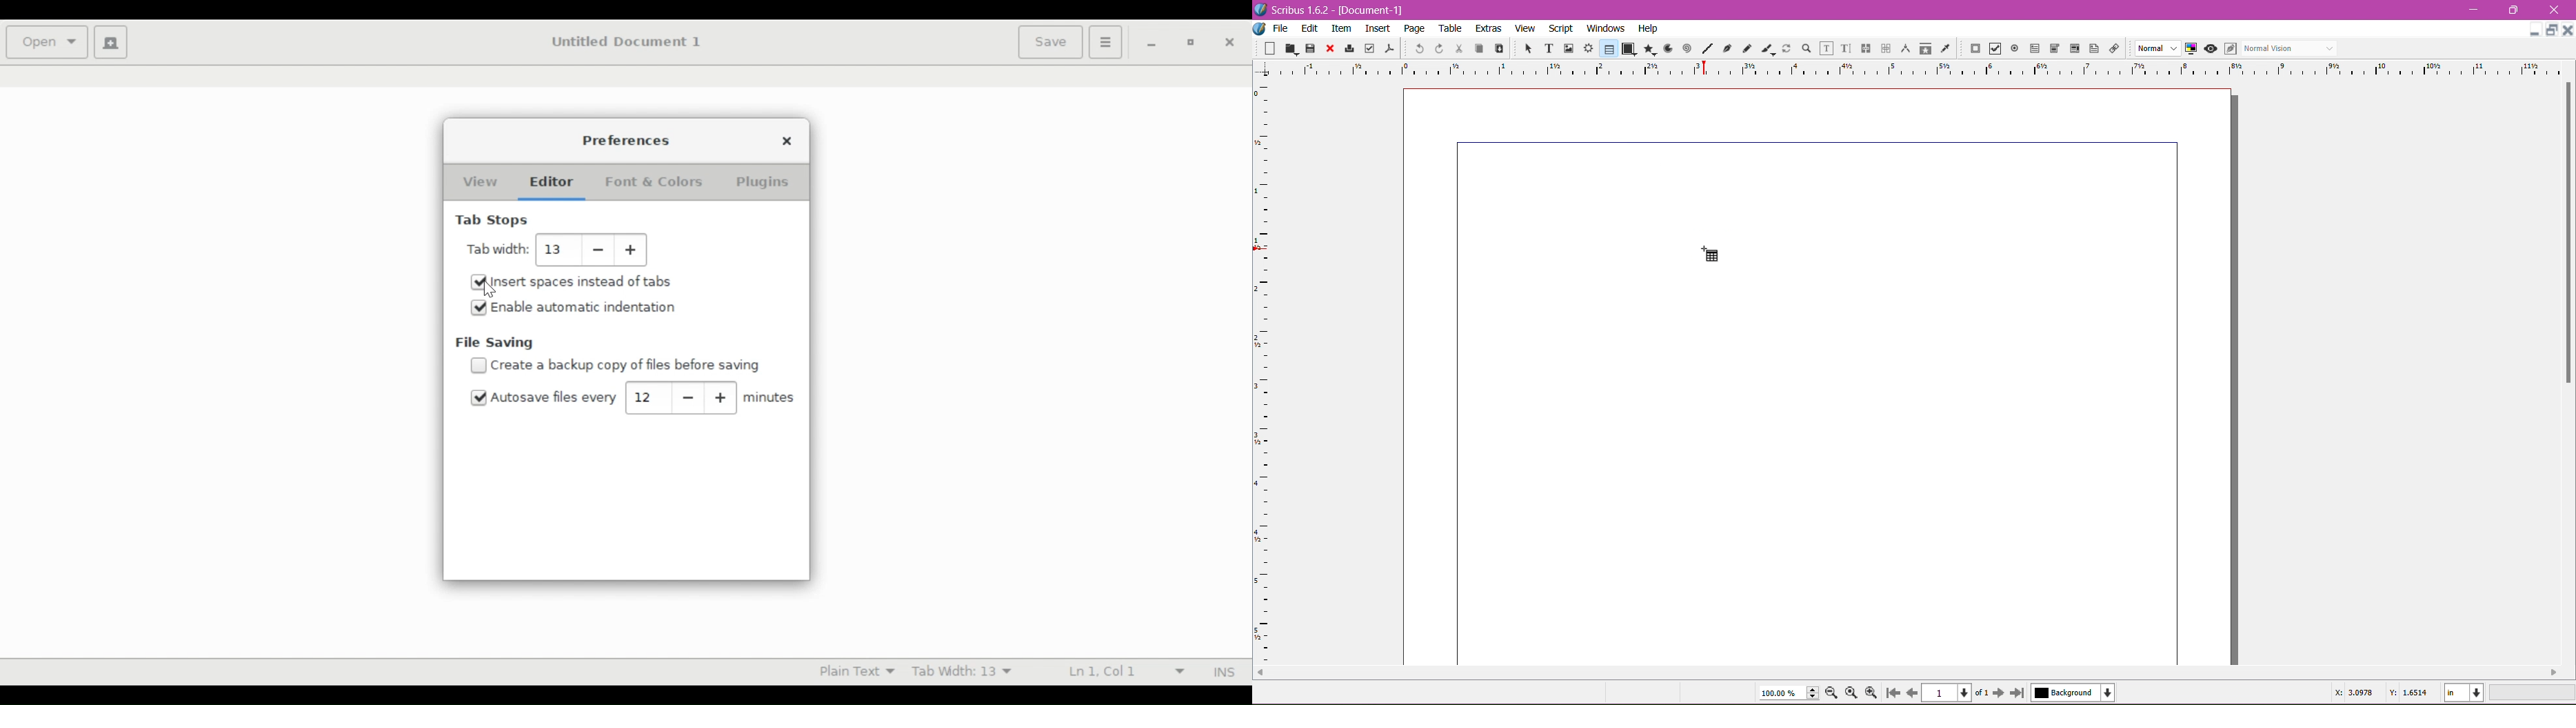 The width and height of the screenshot is (2576, 728). I want to click on Polygon, so click(1647, 48).